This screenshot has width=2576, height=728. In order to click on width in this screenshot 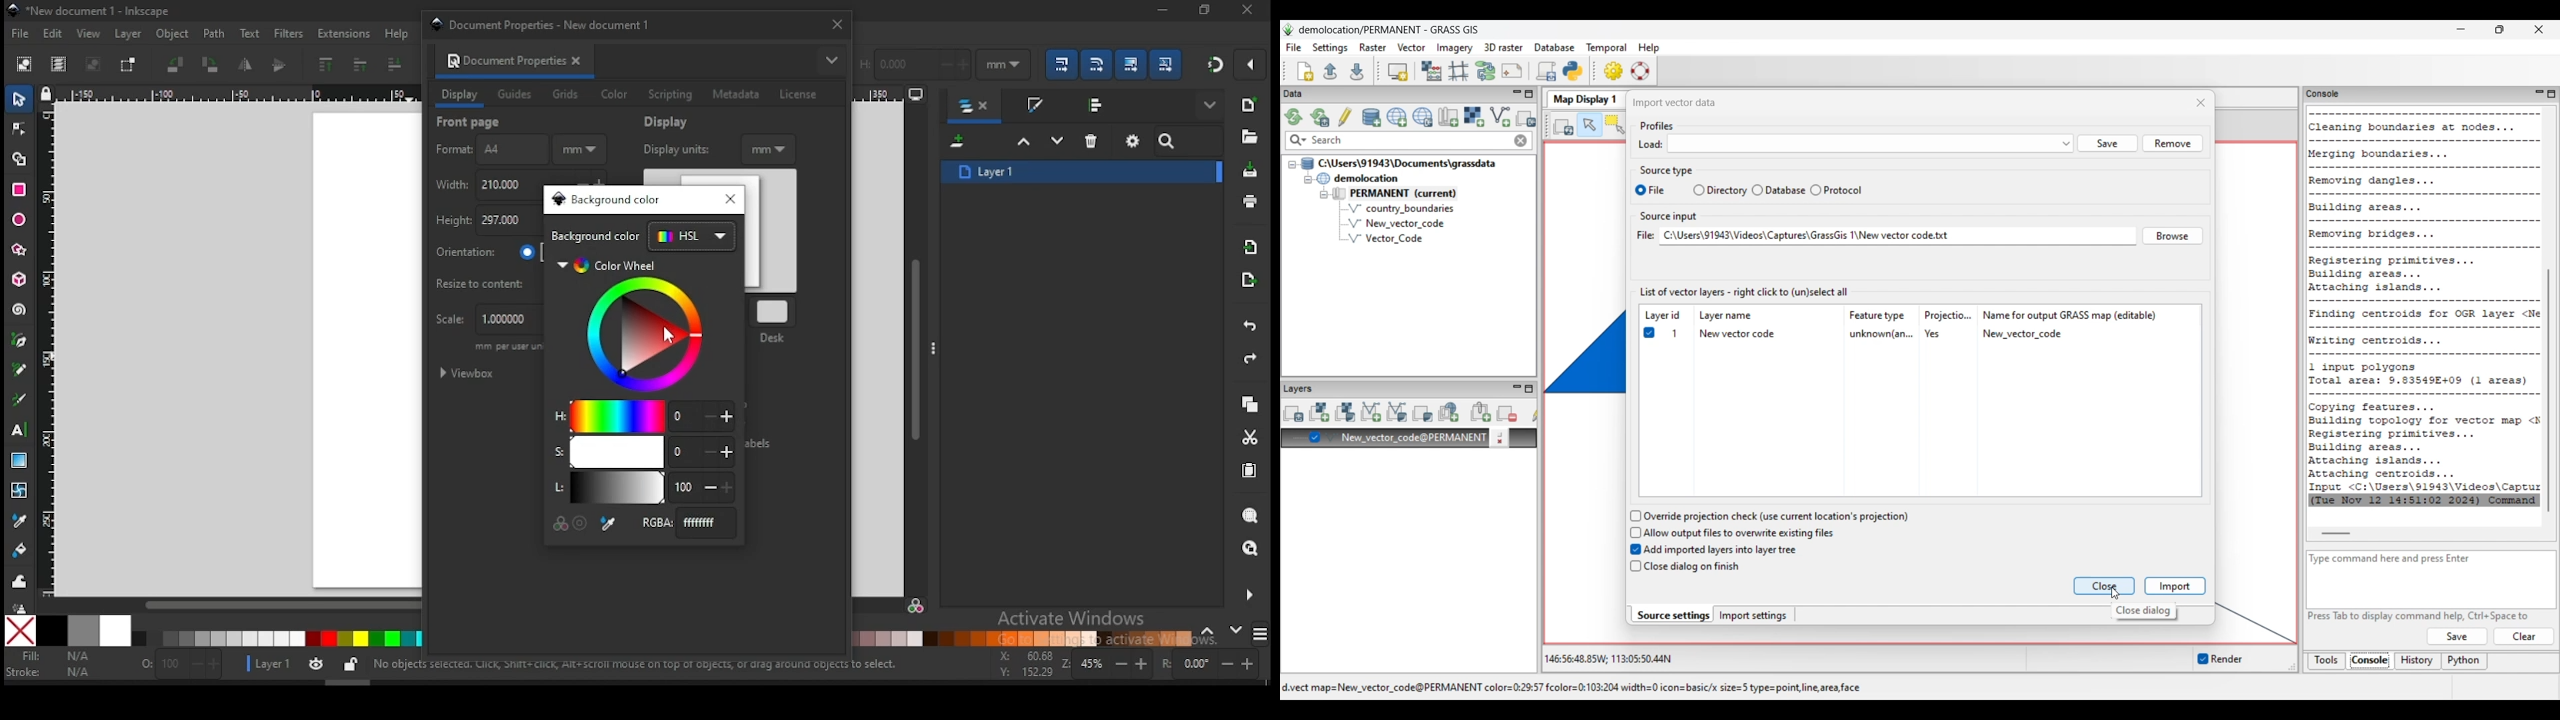, I will do `click(486, 185)`.